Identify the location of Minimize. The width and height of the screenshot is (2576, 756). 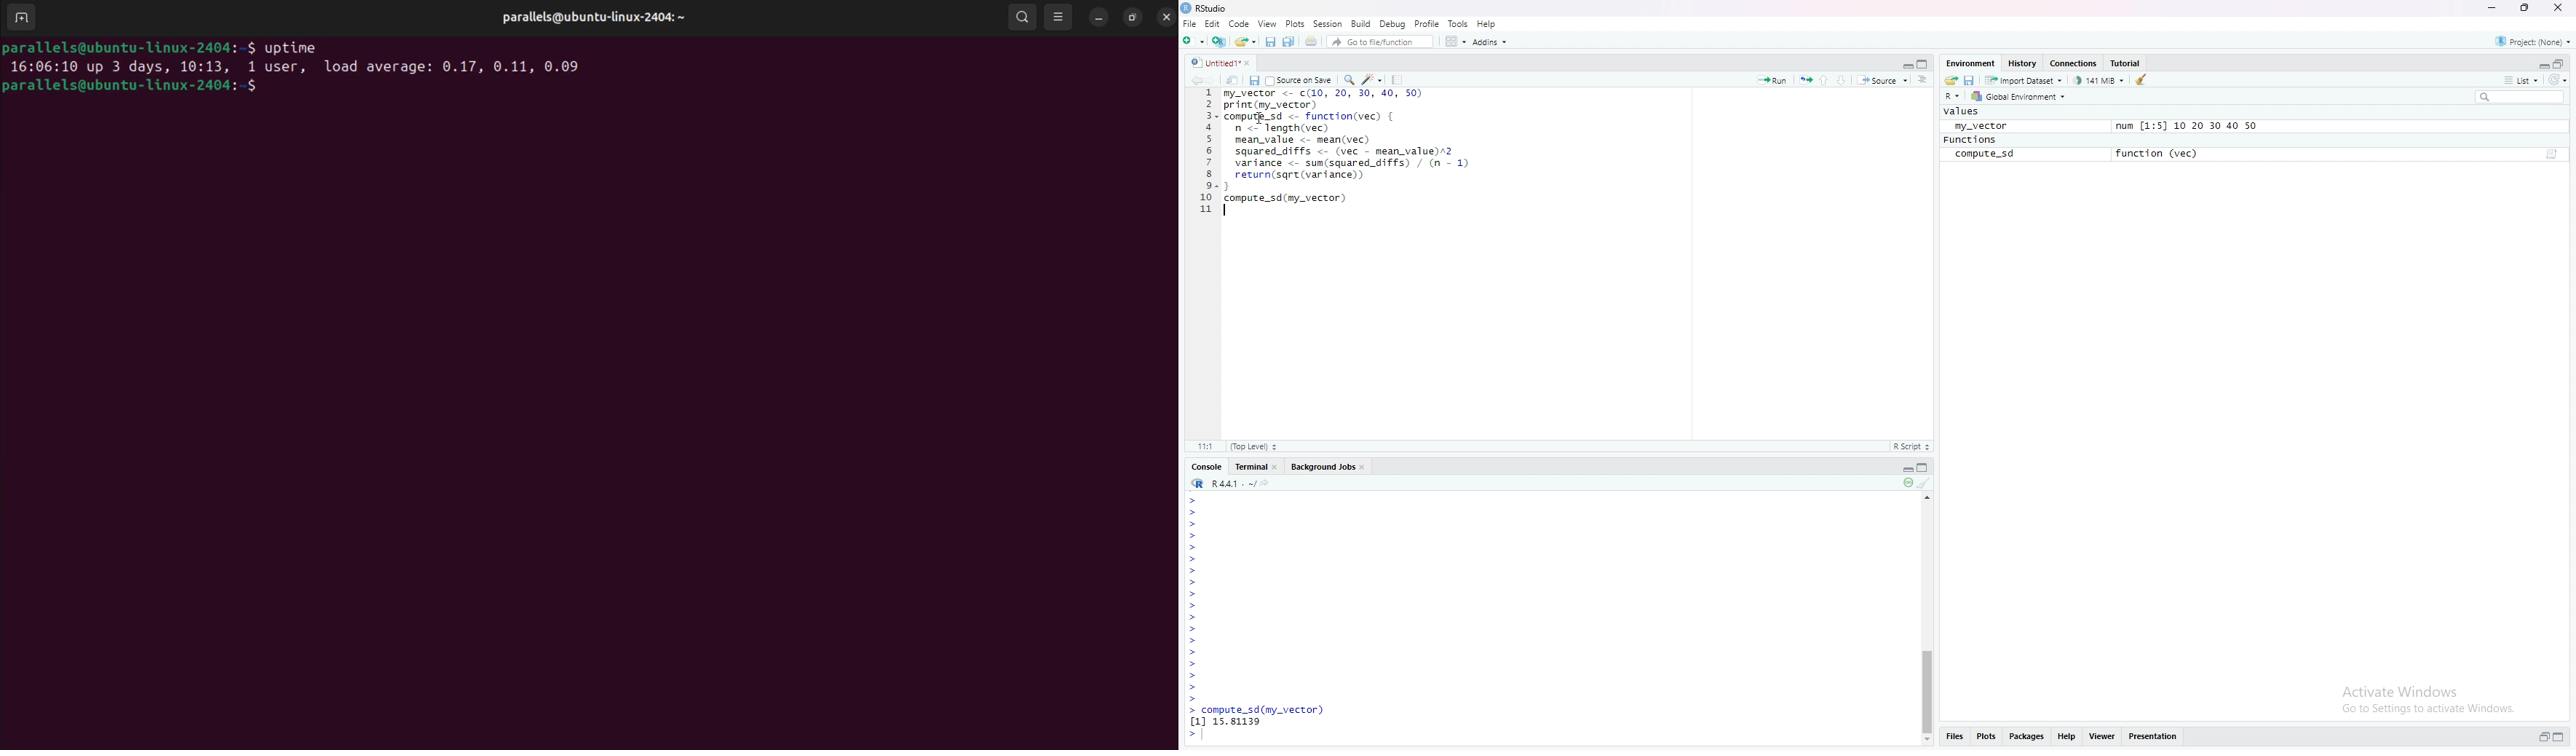
(2494, 8).